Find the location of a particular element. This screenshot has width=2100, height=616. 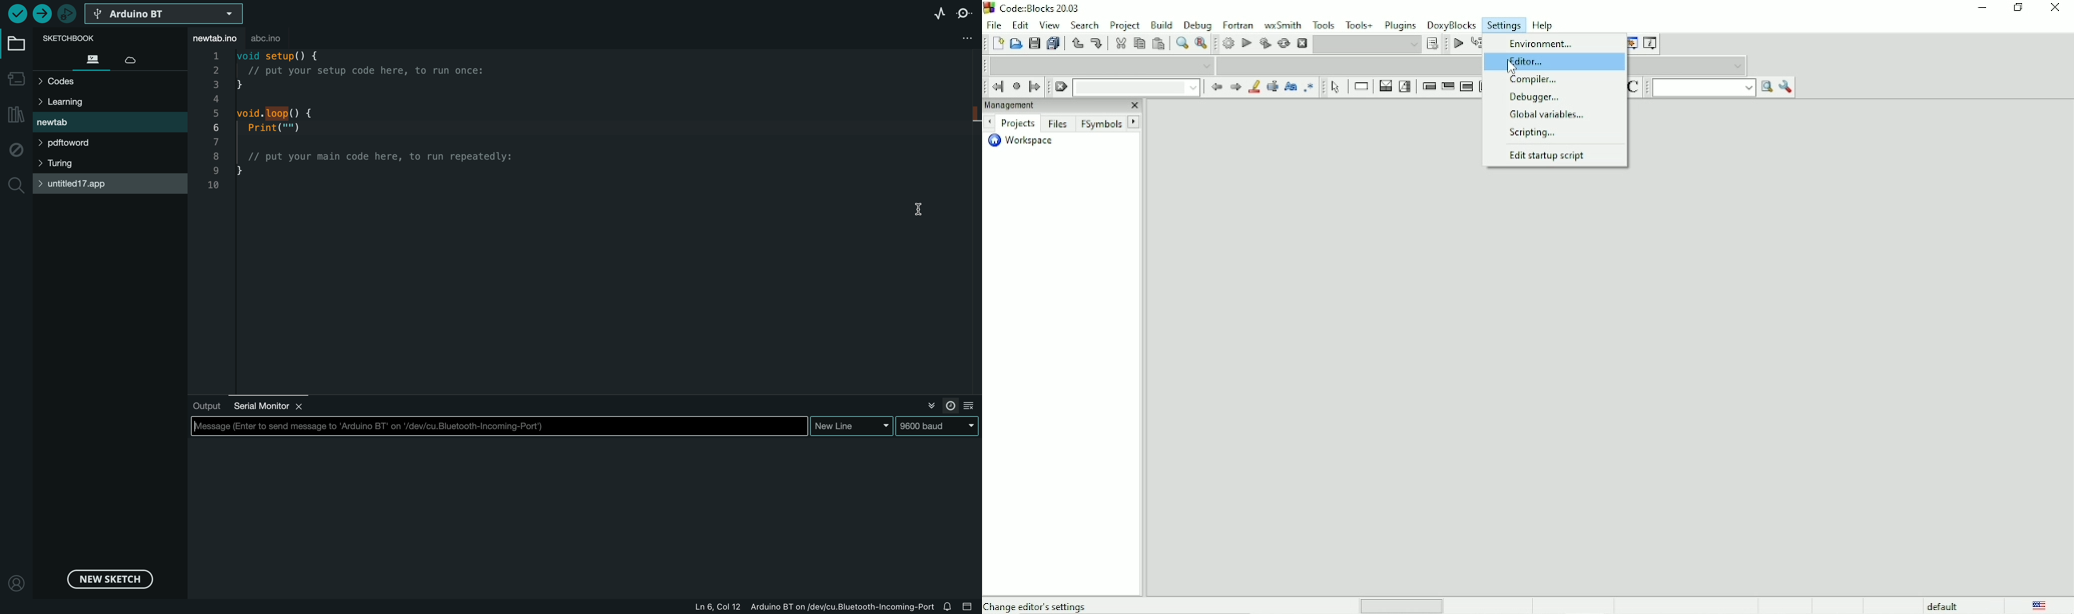

Decision is located at coordinates (1385, 86).